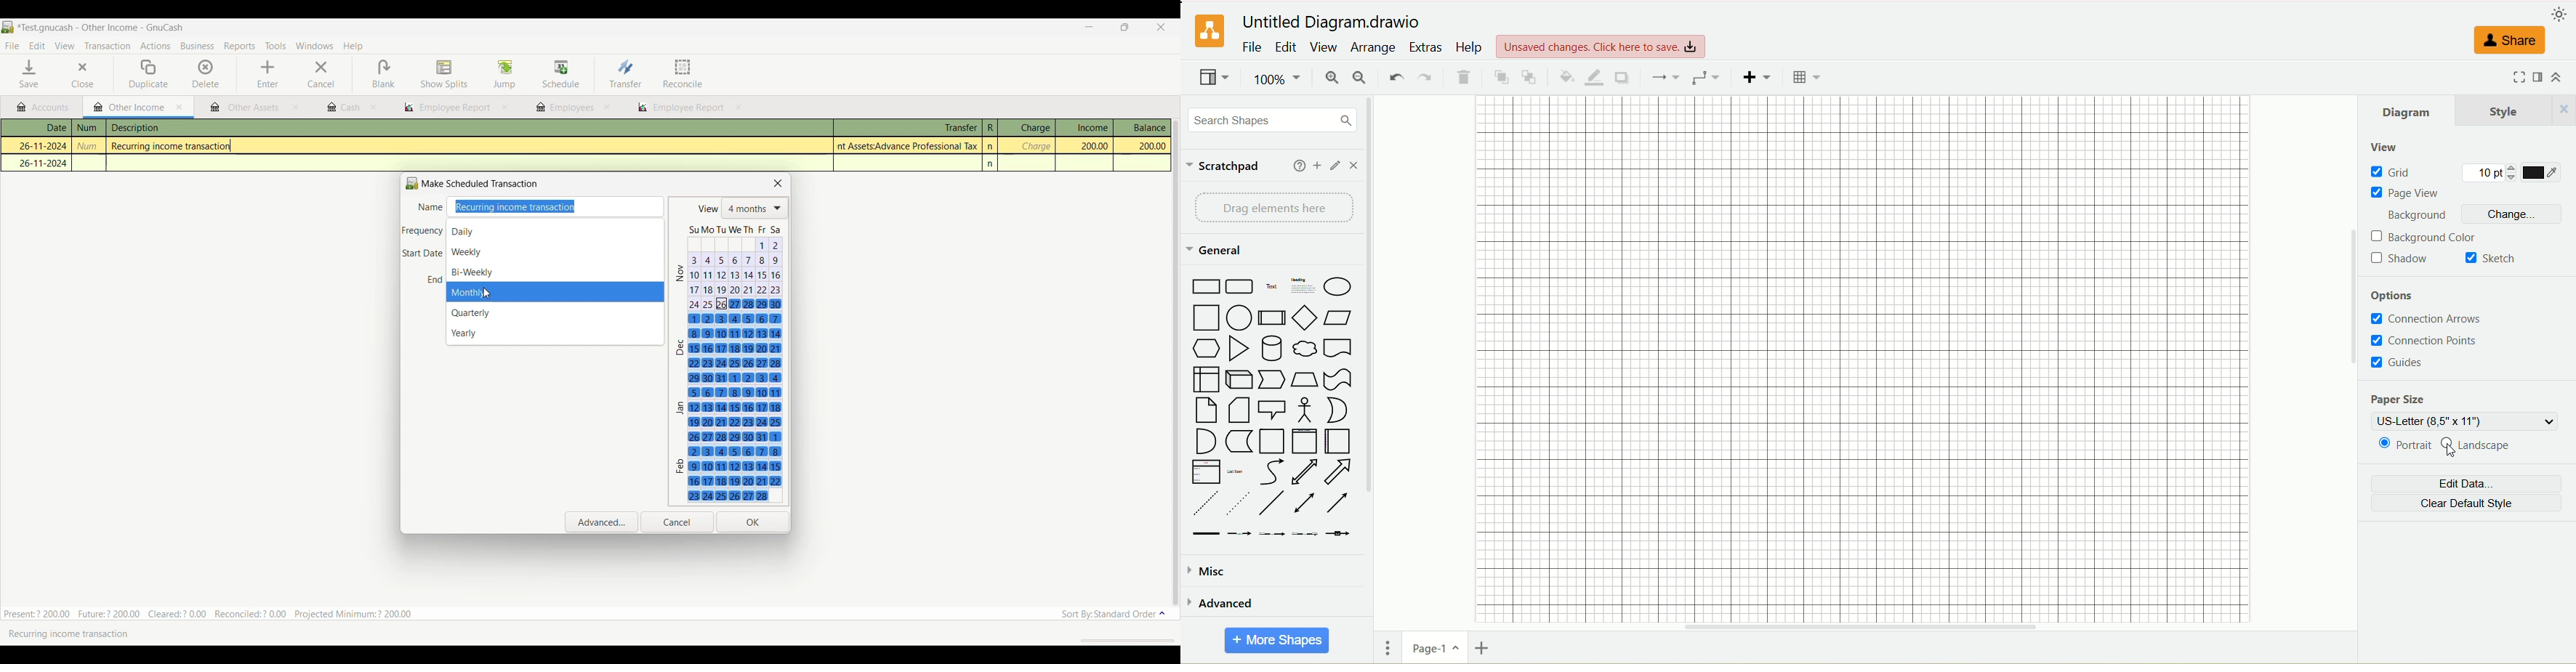  Describe the element at coordinates (276, 47) in the screenshot. I see `Tools menu` at that location.